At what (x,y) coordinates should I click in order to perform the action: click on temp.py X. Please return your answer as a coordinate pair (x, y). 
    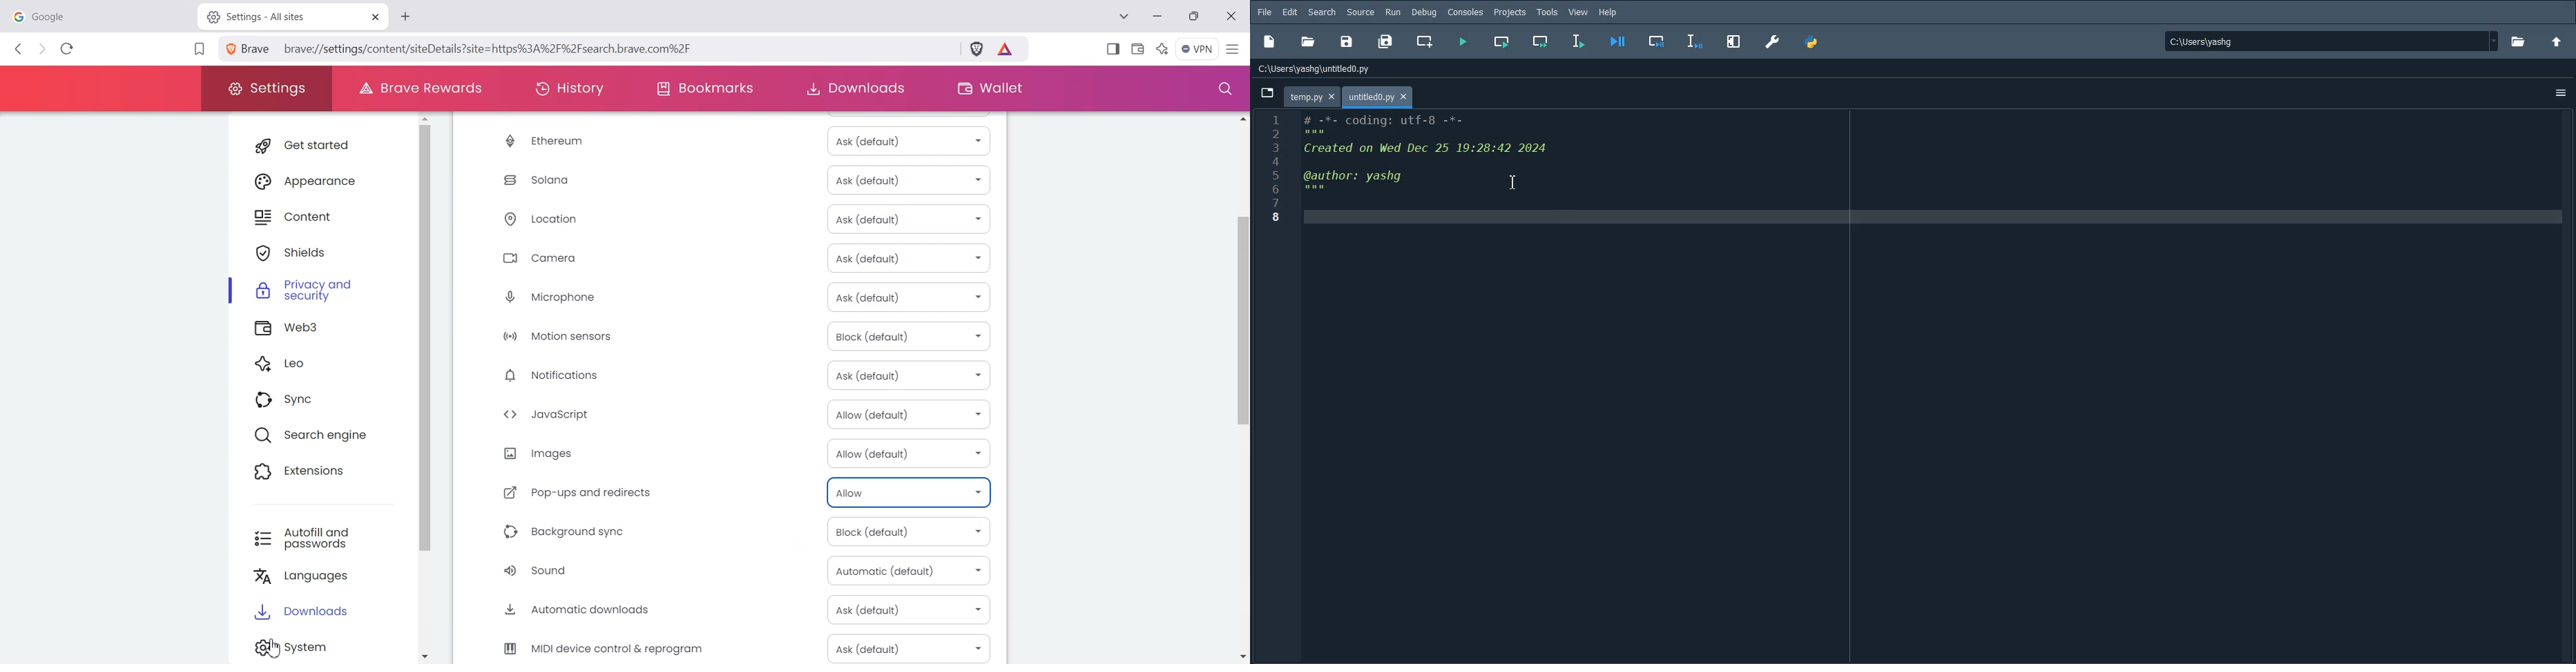
    Looking at the image, I should click on (1310, 97).